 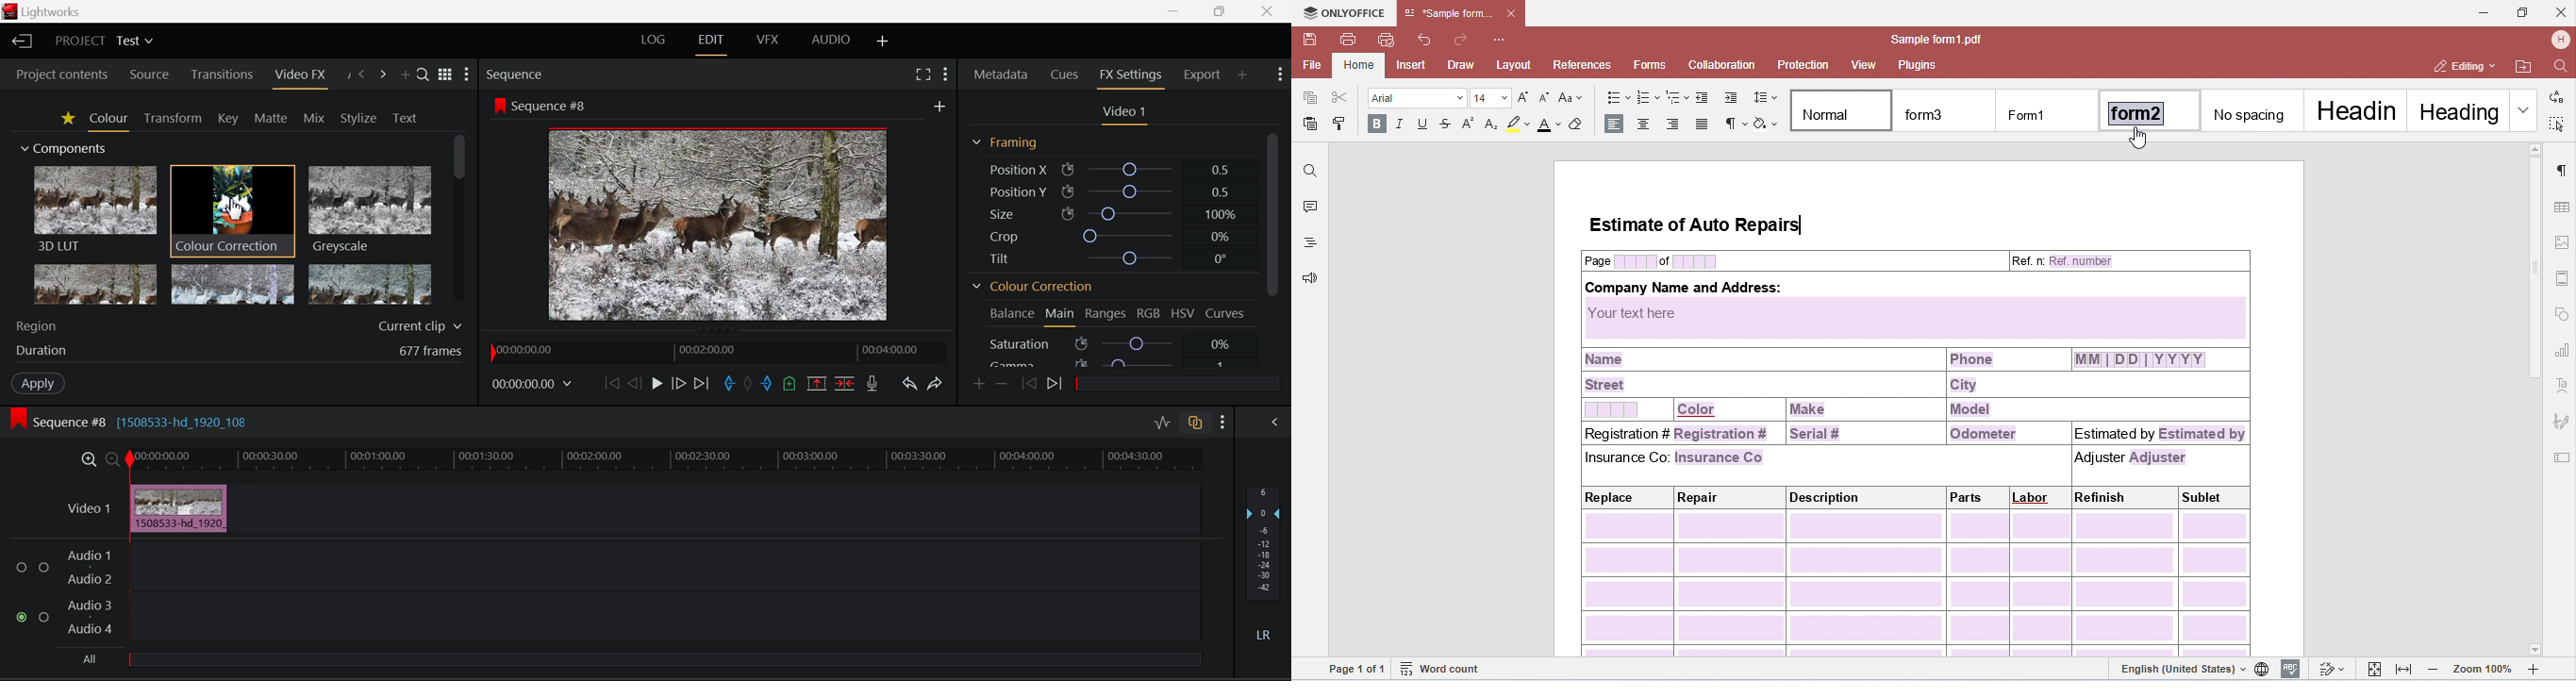 I want to click on Colour Correction, so click(x=1034, y=285).